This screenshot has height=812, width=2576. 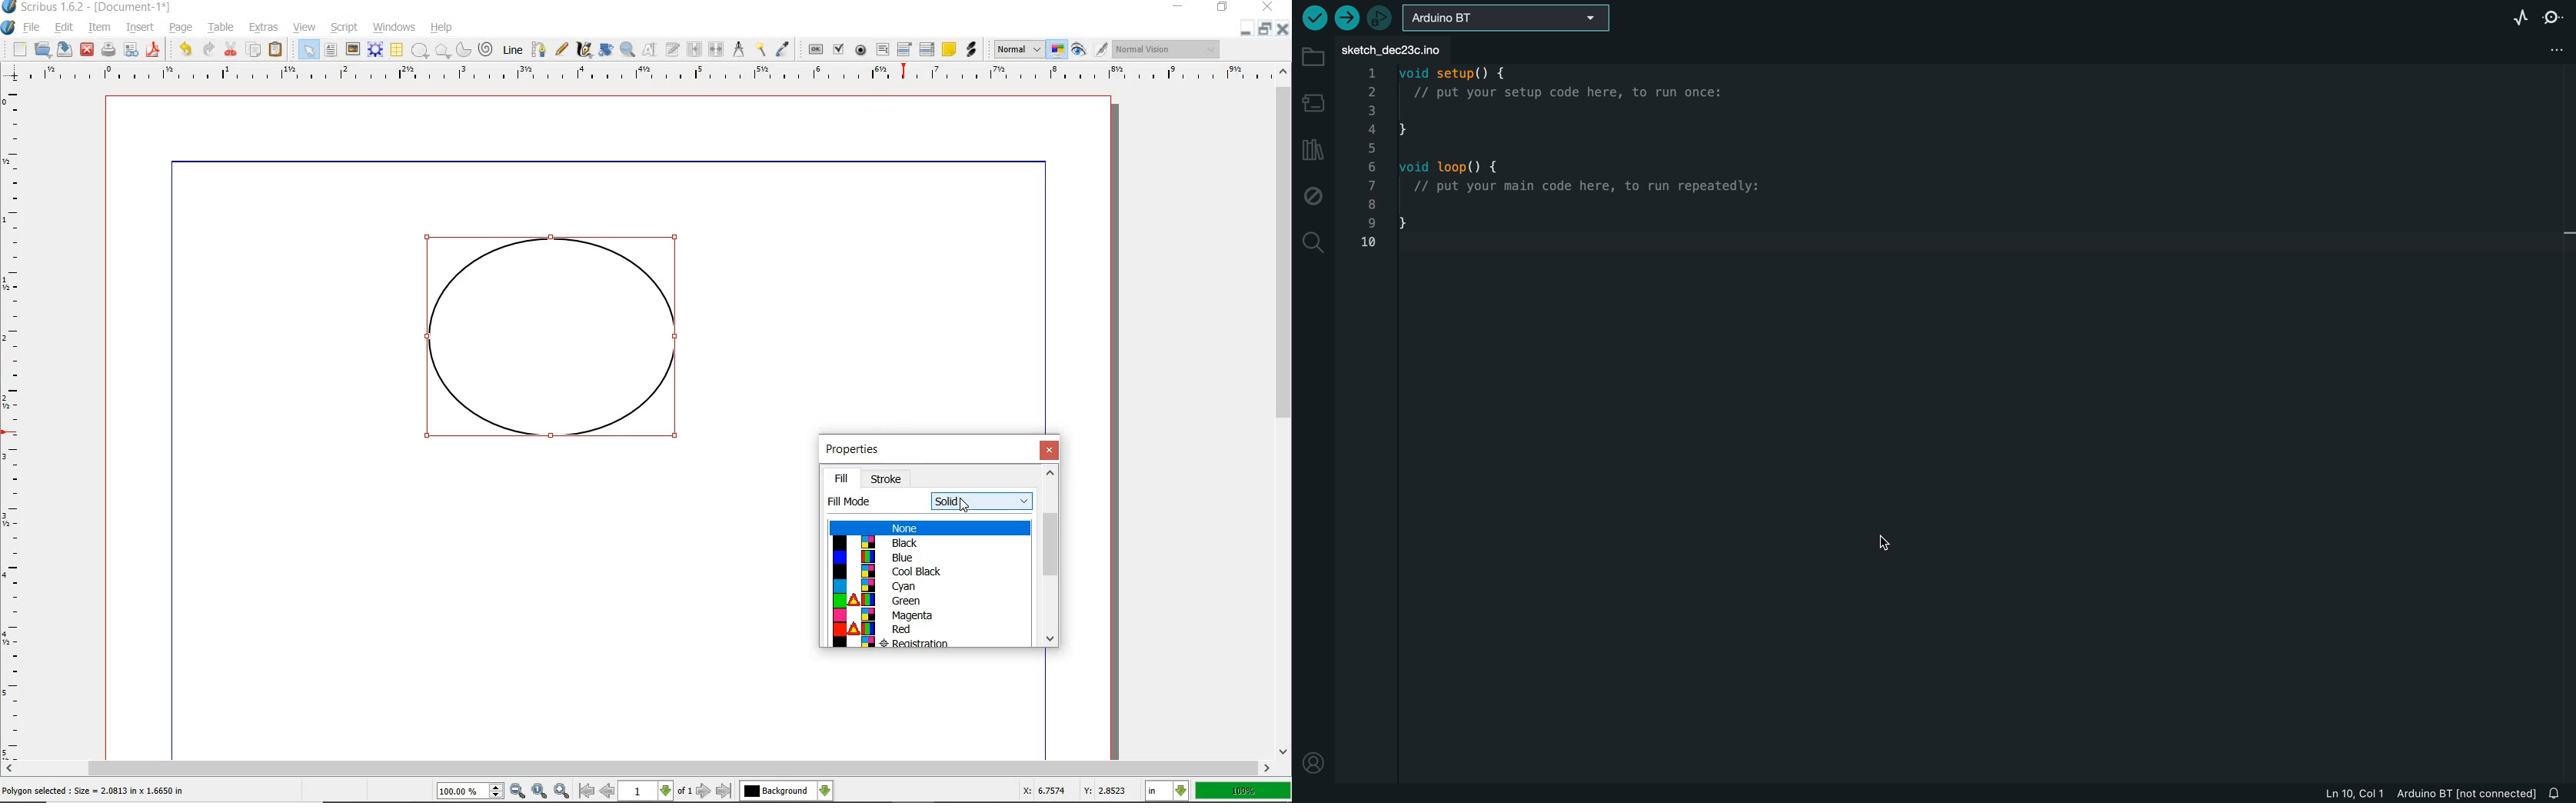 What do you see at coordinates (562, 48) in the screenshot?
I see `FREEHAND LINE` at bounding box center [562, 48].